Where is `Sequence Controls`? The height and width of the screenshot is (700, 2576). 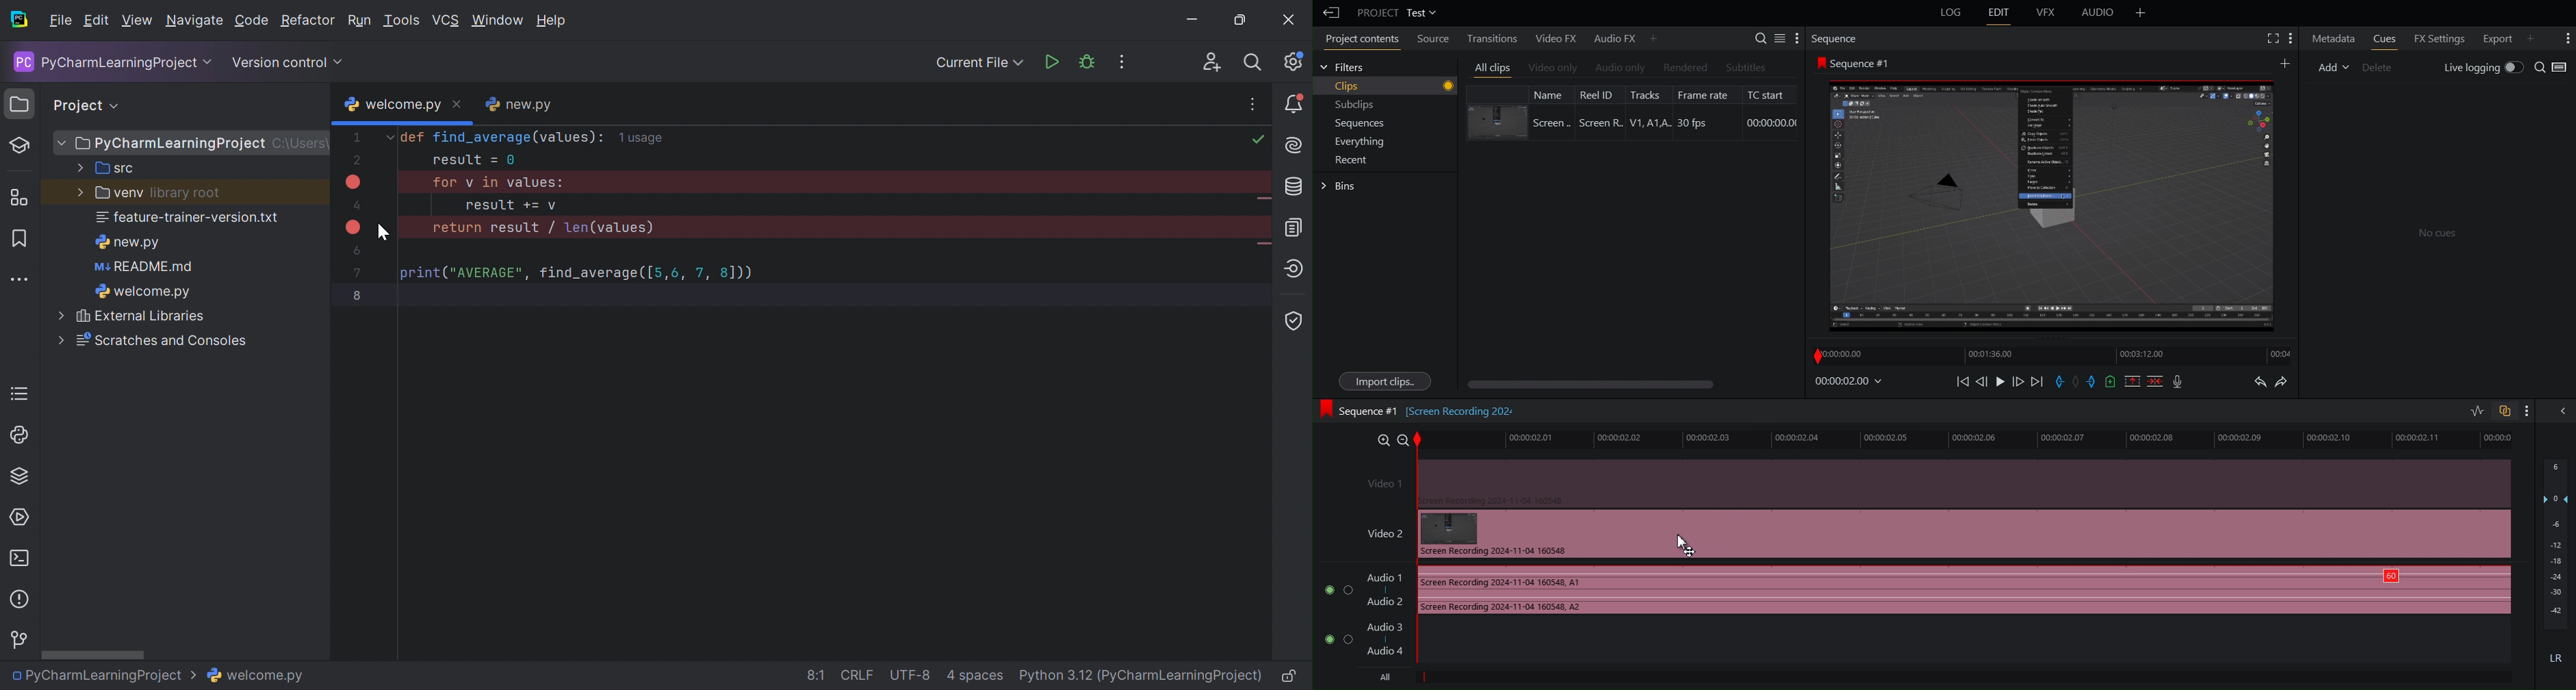
Sequence Controls is located at coordinates (2073, 383).